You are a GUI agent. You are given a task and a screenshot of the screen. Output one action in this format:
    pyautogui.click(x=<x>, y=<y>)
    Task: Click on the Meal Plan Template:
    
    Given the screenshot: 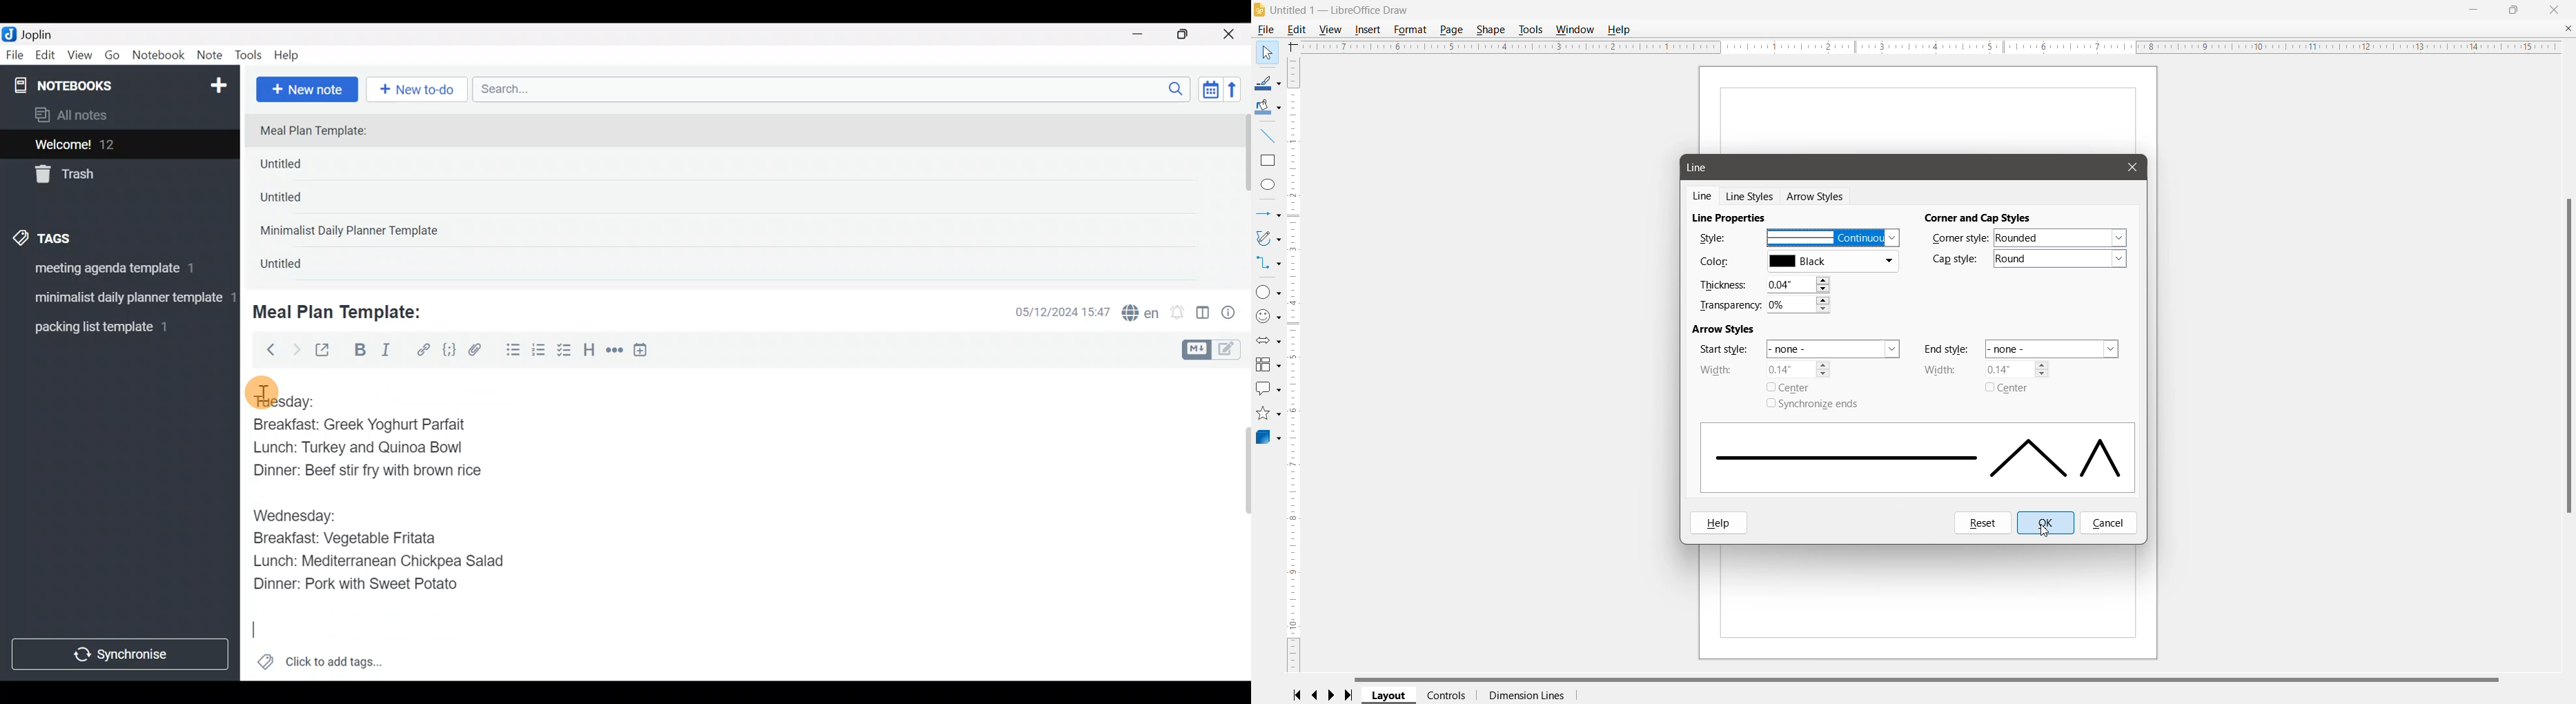 What is the action you would take?
    pyautogui.click(x=345, y=310)
    